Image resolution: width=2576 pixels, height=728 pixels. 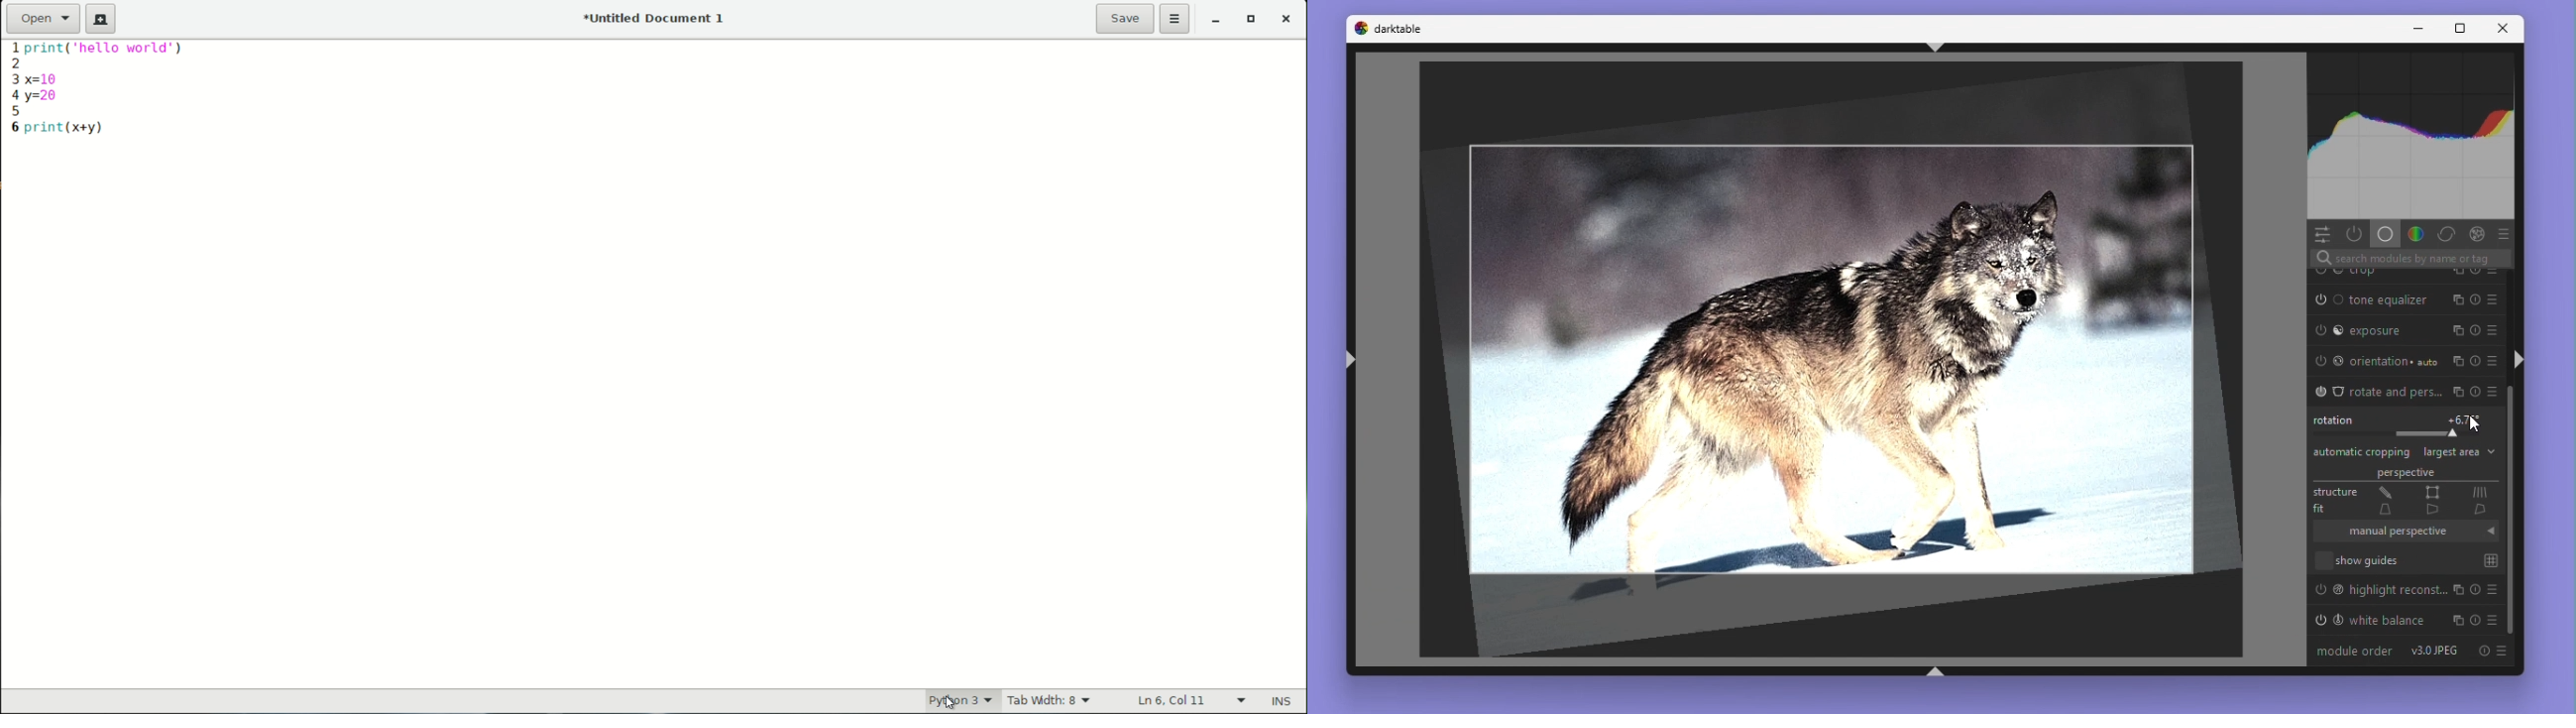 I want to click on Image, so click(x=1837, y=360).